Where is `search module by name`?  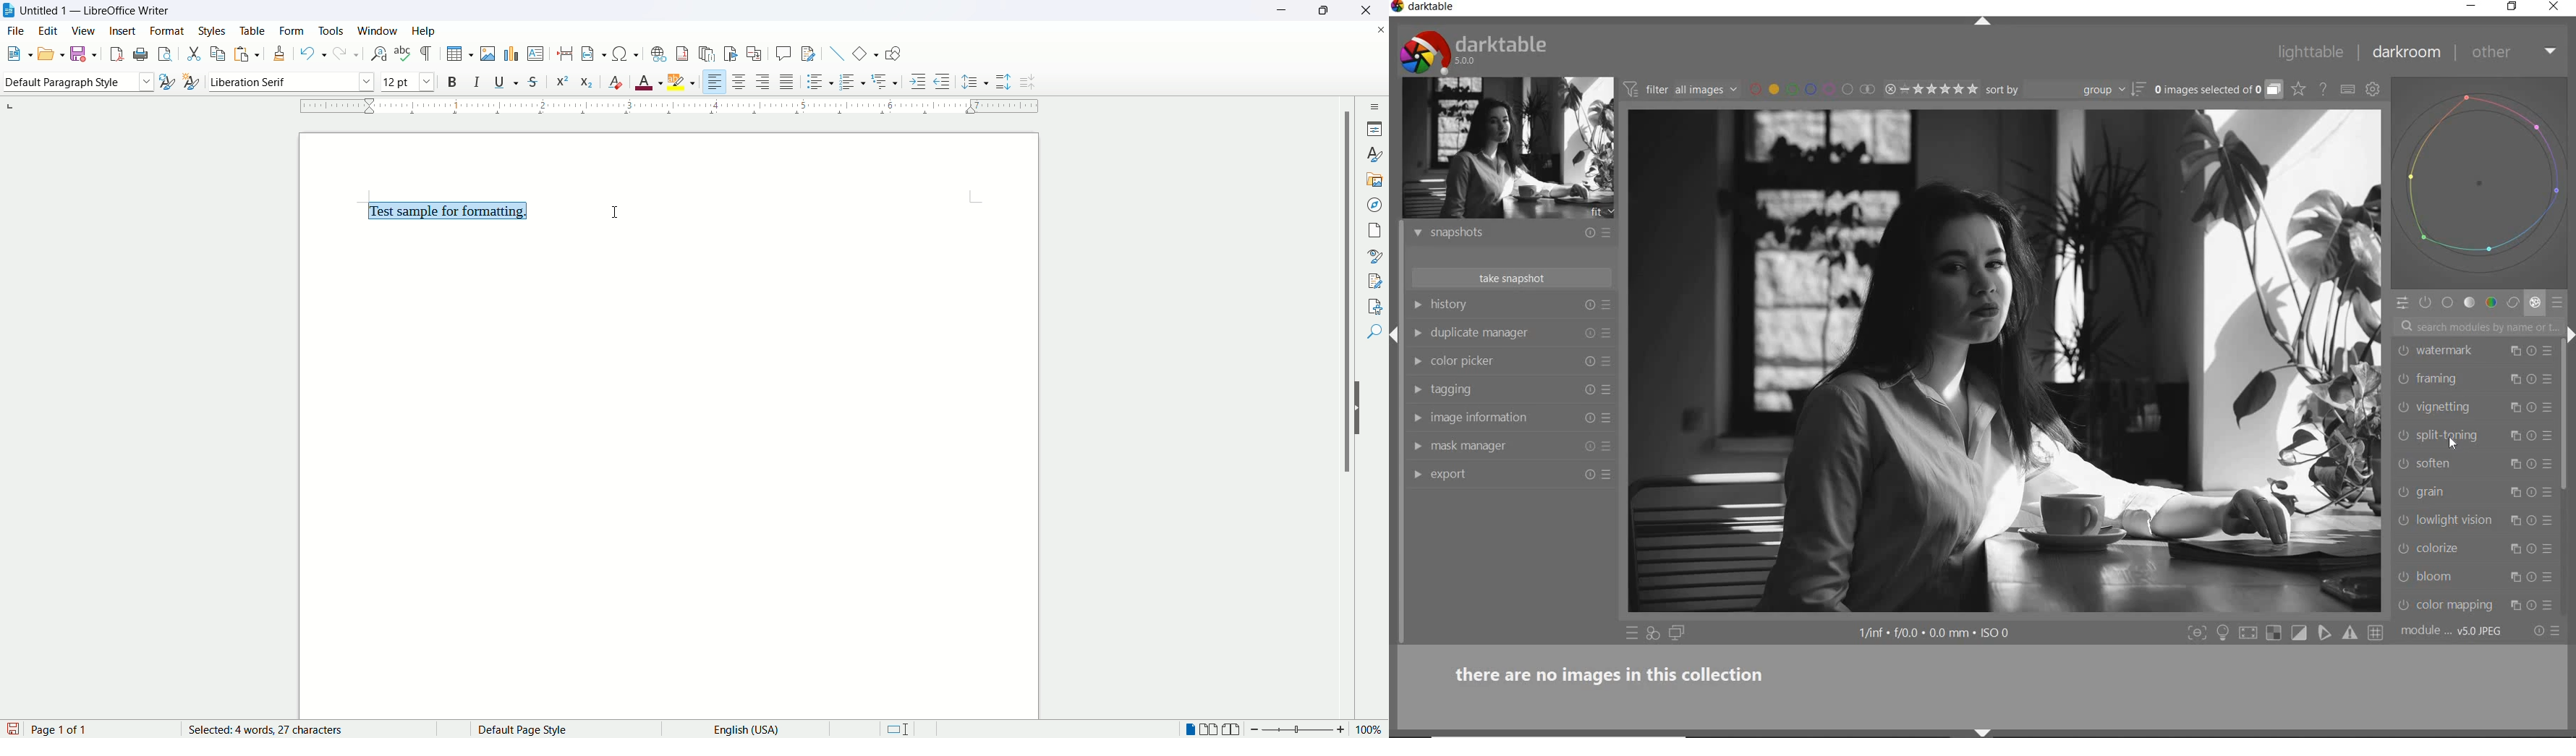
search module by name is located at coordinates (2477, 326).